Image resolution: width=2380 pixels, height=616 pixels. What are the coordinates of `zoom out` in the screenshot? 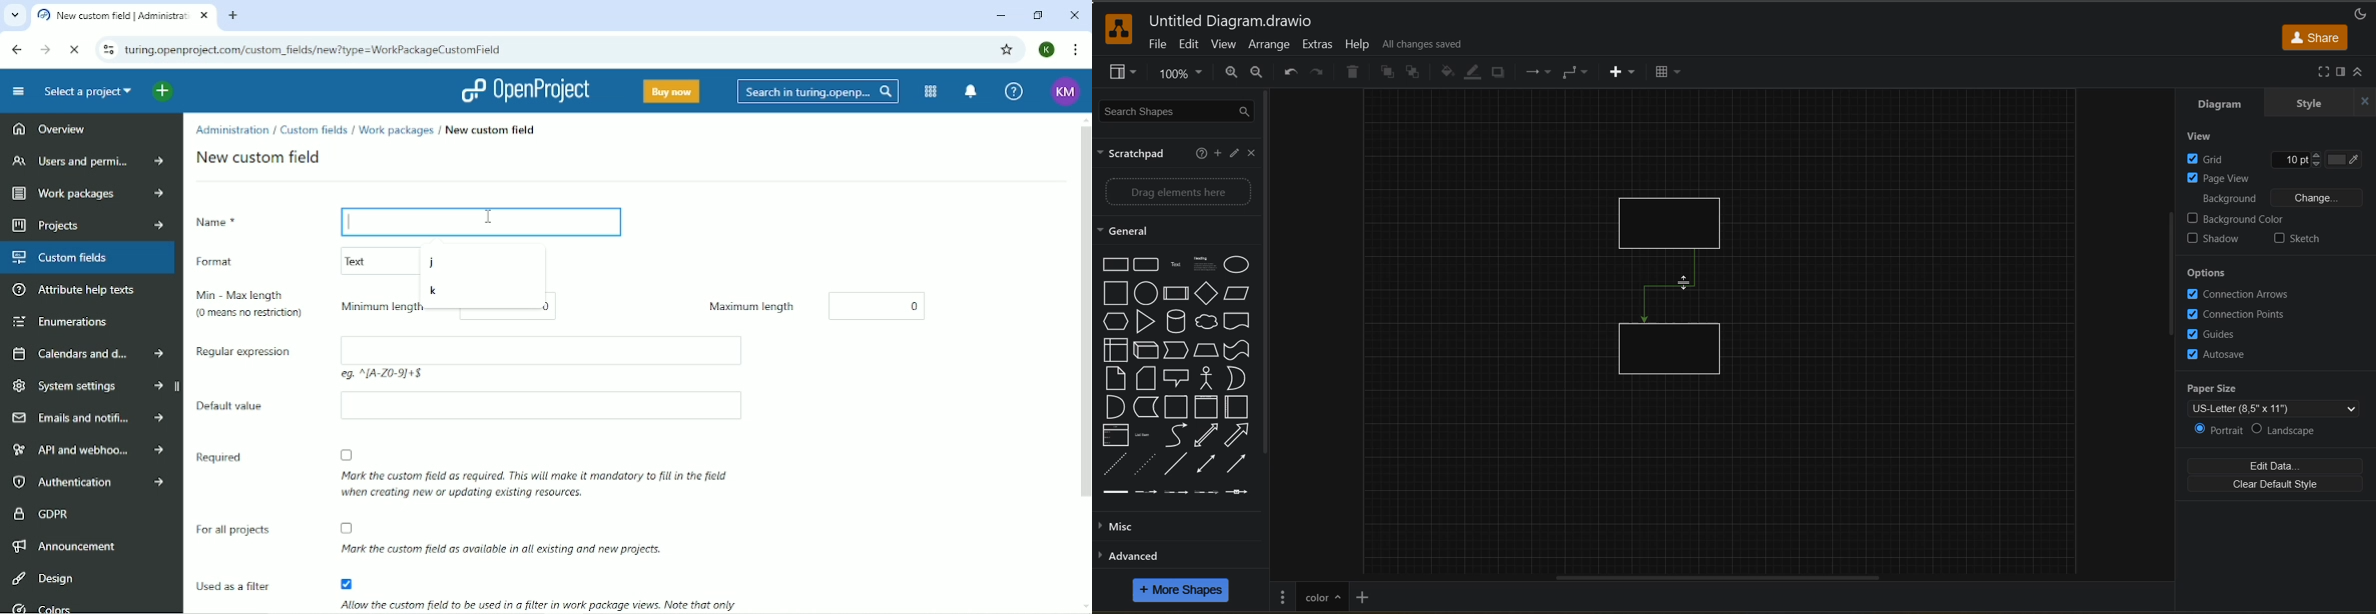 It's located at (1257, 74).